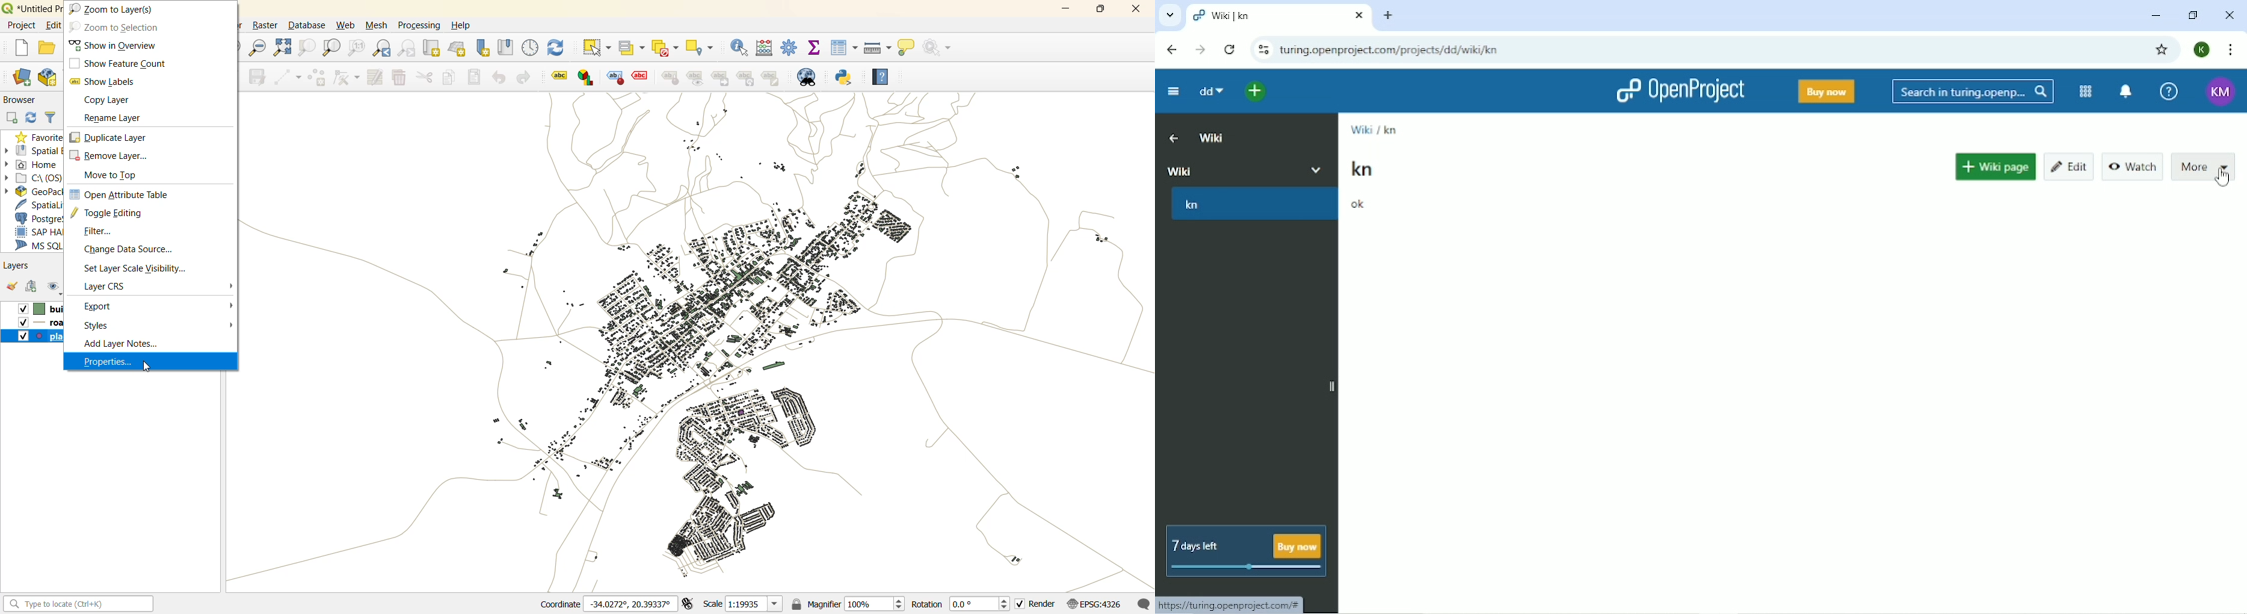 The width and height of the screenshot is (2268, 616). I want to click on new spatial bookmark, so click(483, 48).